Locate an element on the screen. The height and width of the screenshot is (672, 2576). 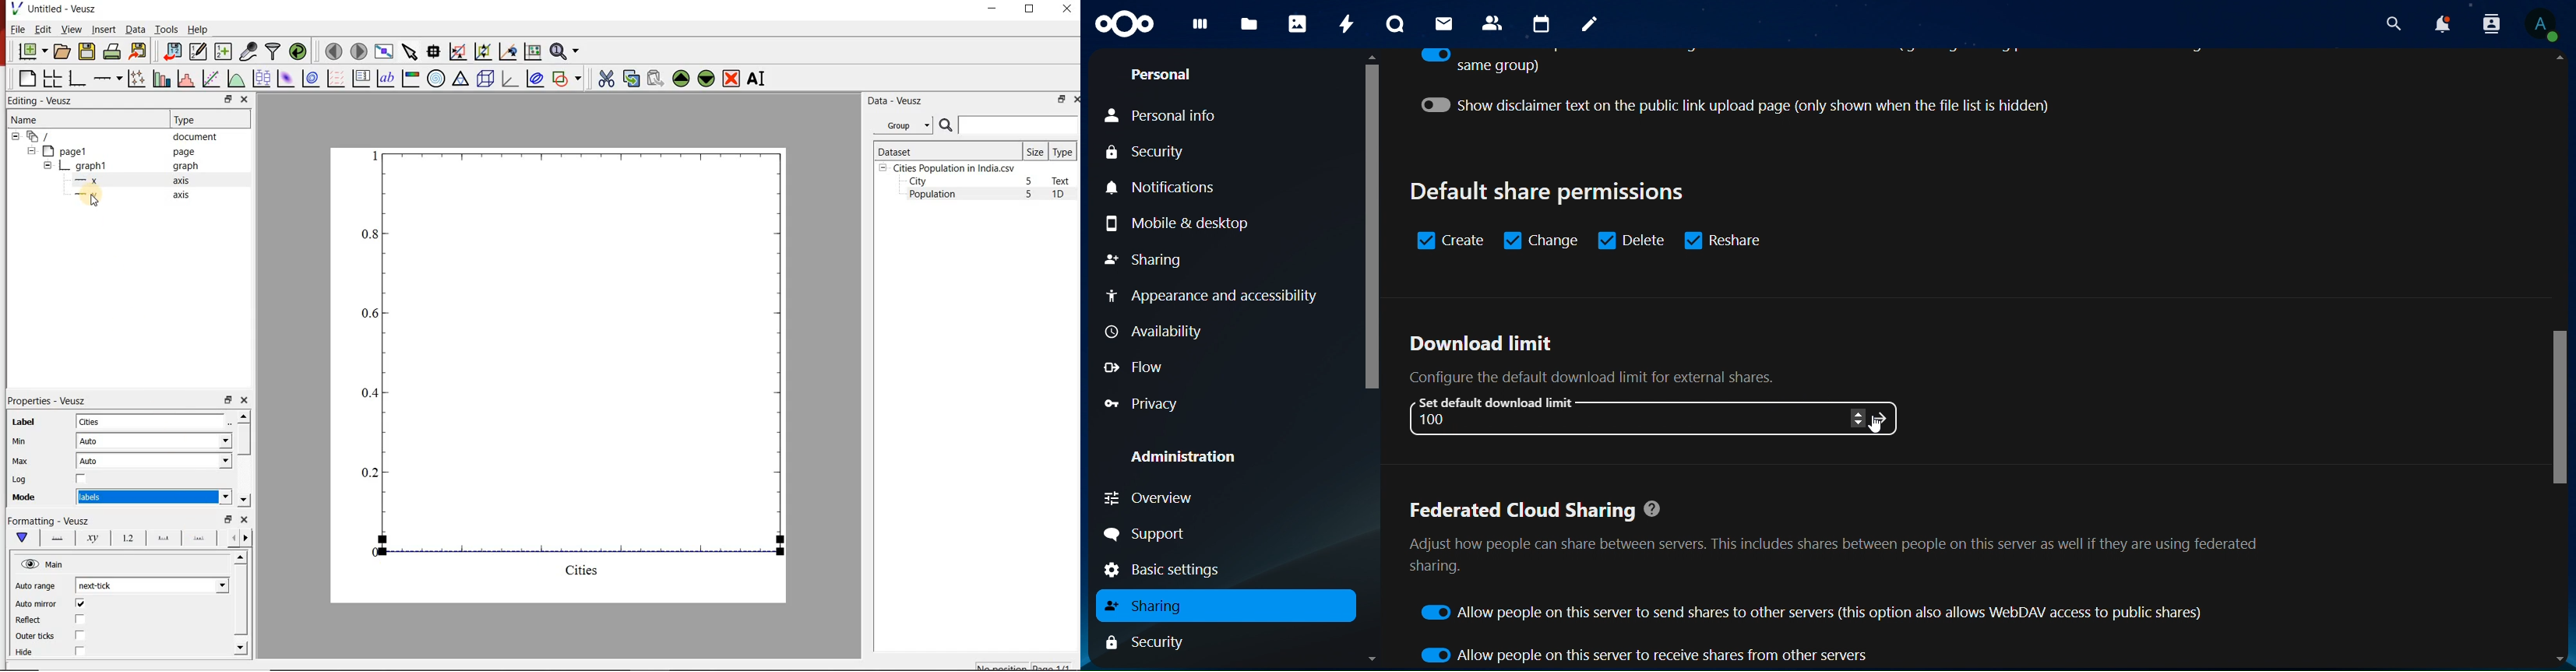
support is located at coordinates (1151, 535).